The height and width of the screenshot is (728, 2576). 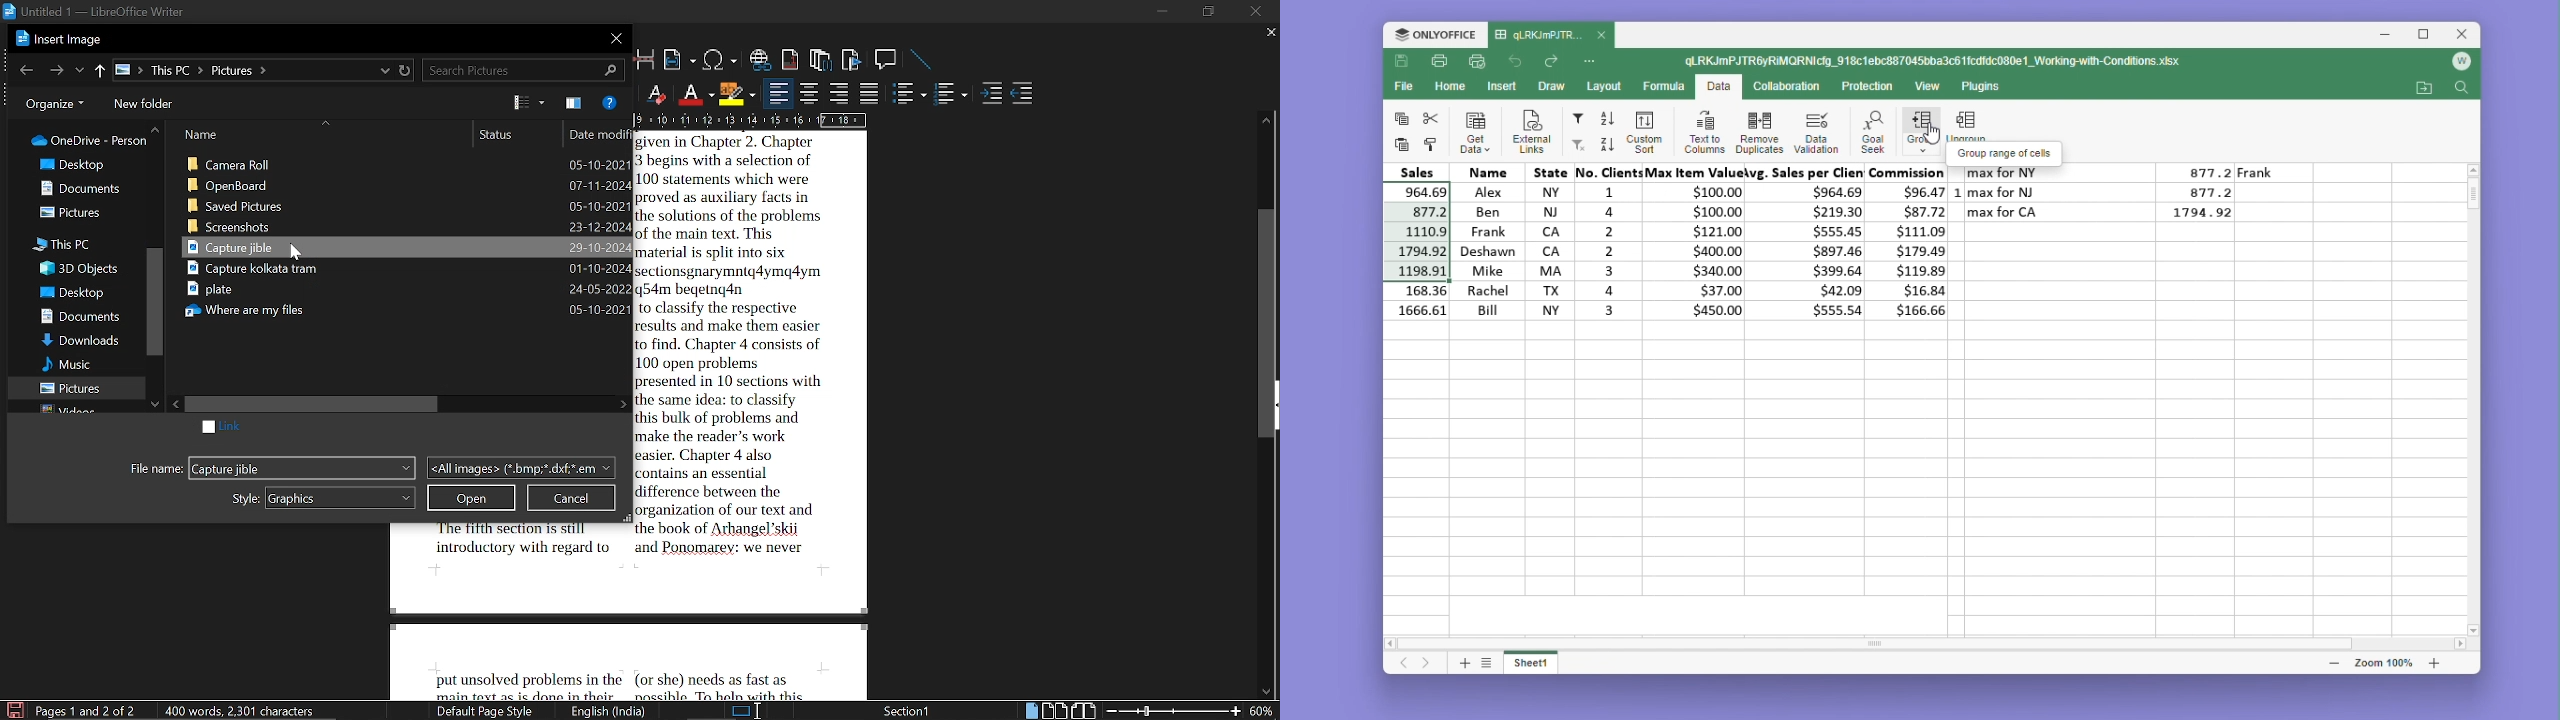 I want to click on documents, so click(x=79, y=191).